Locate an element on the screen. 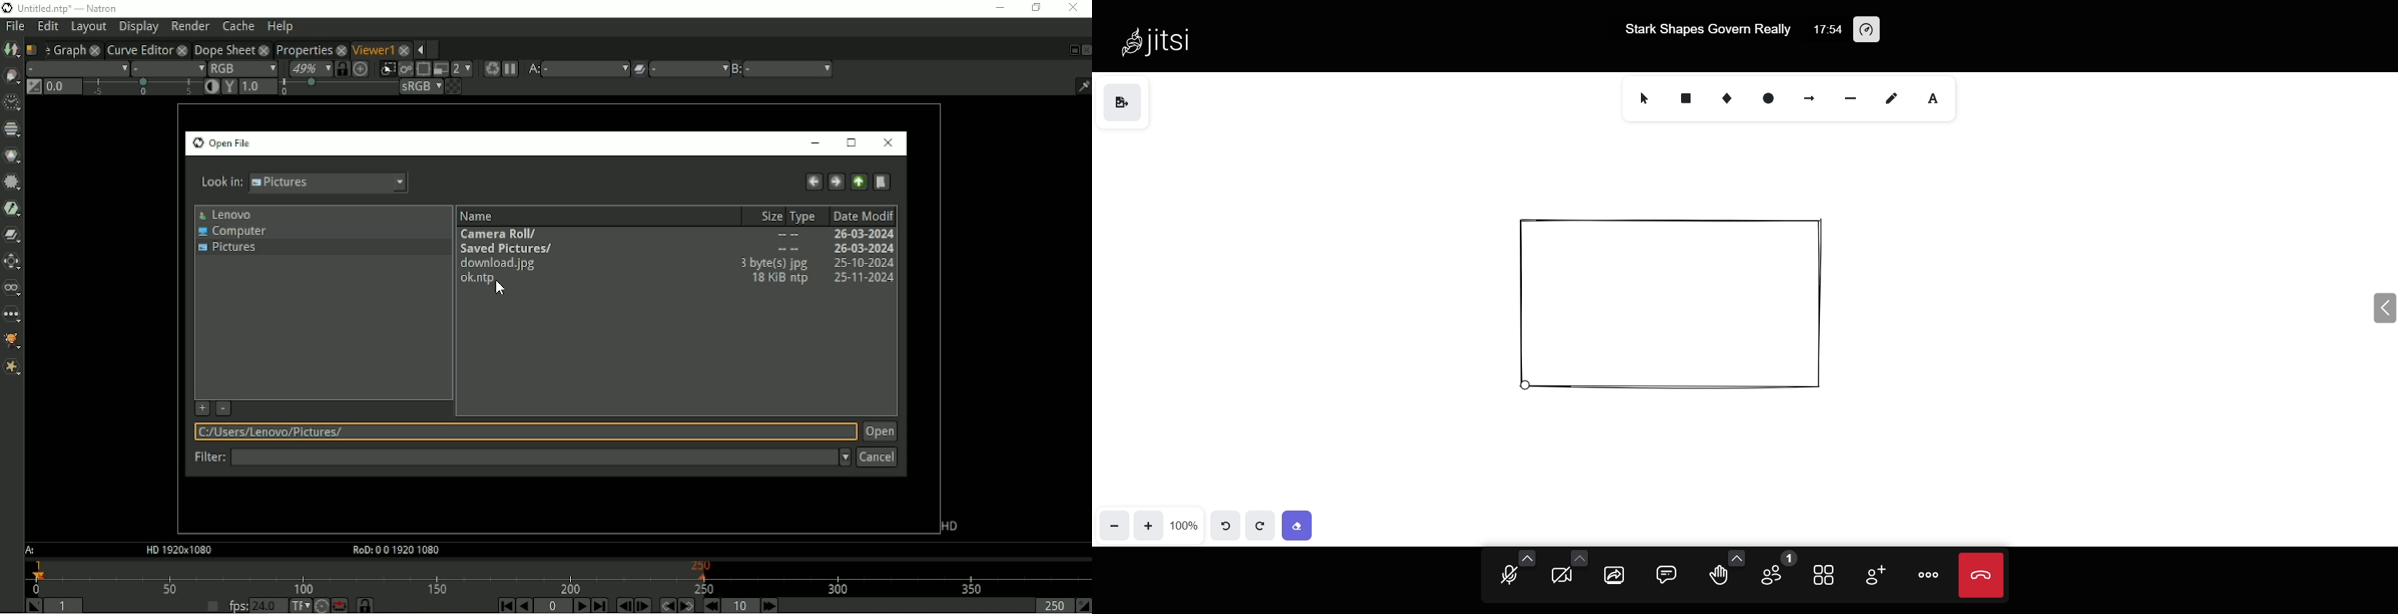 Image resolution: width=2408 pixels, height=616 pixels. diamond is located at coordinates (1729, 99).